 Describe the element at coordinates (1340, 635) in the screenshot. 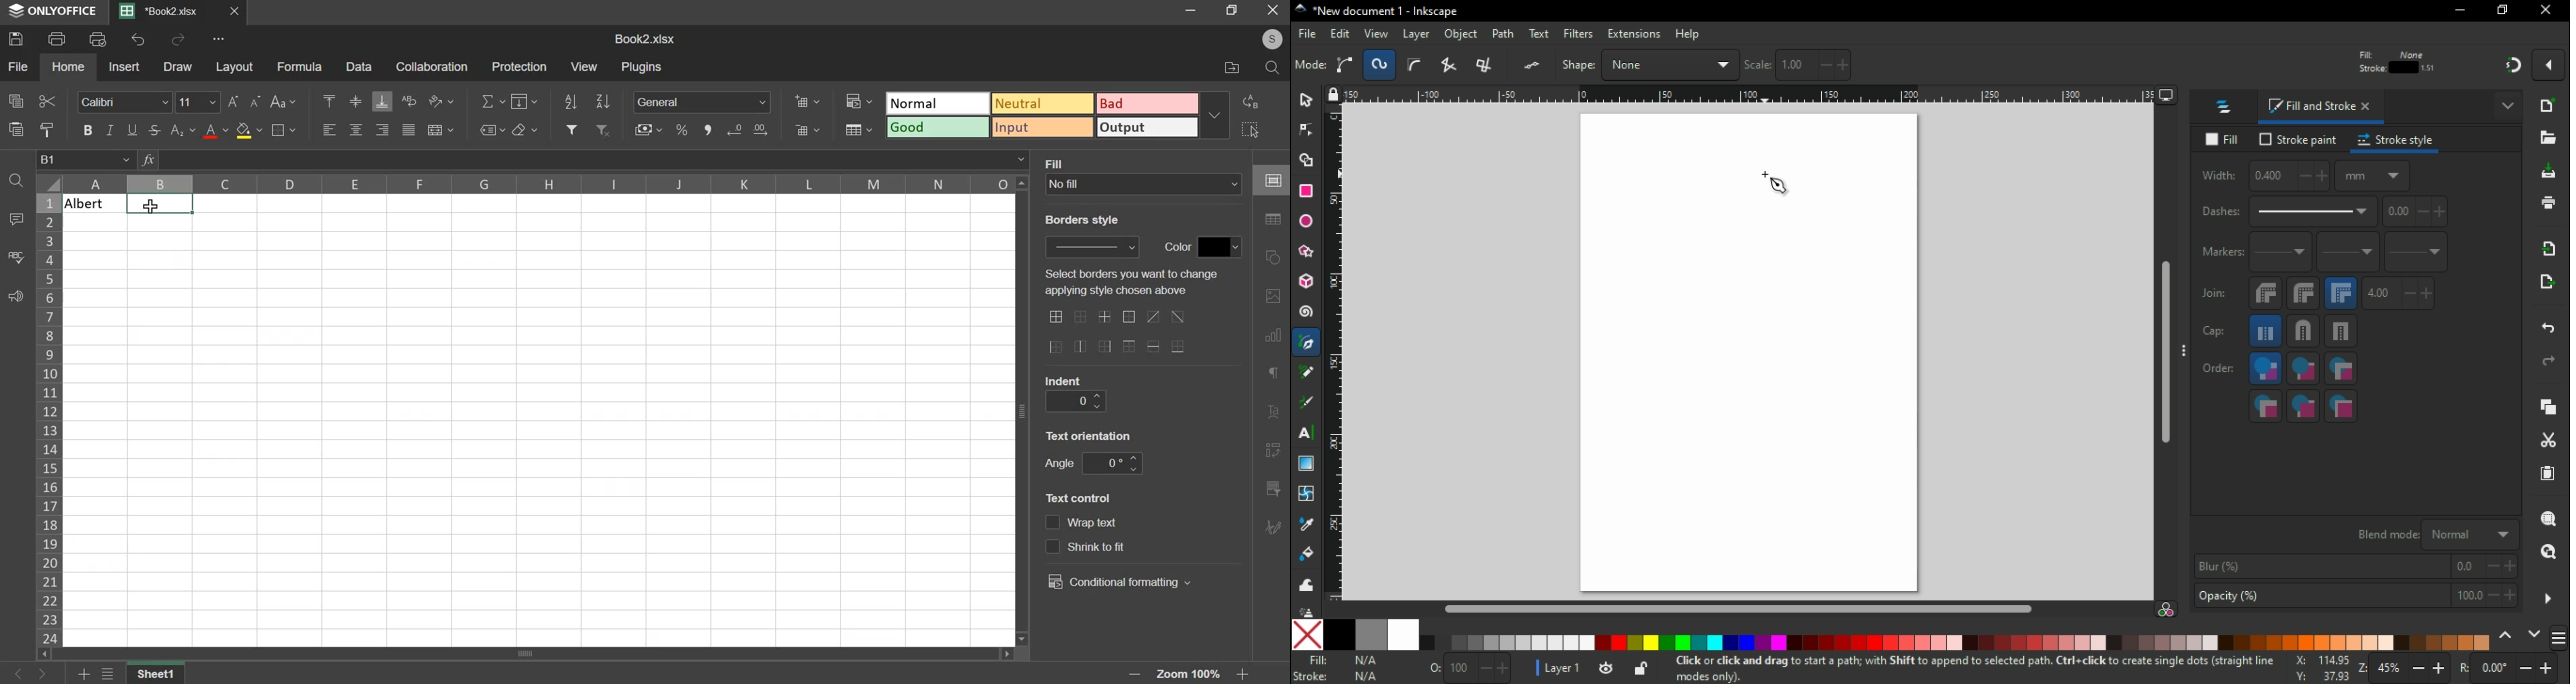

I see `black` at that location.